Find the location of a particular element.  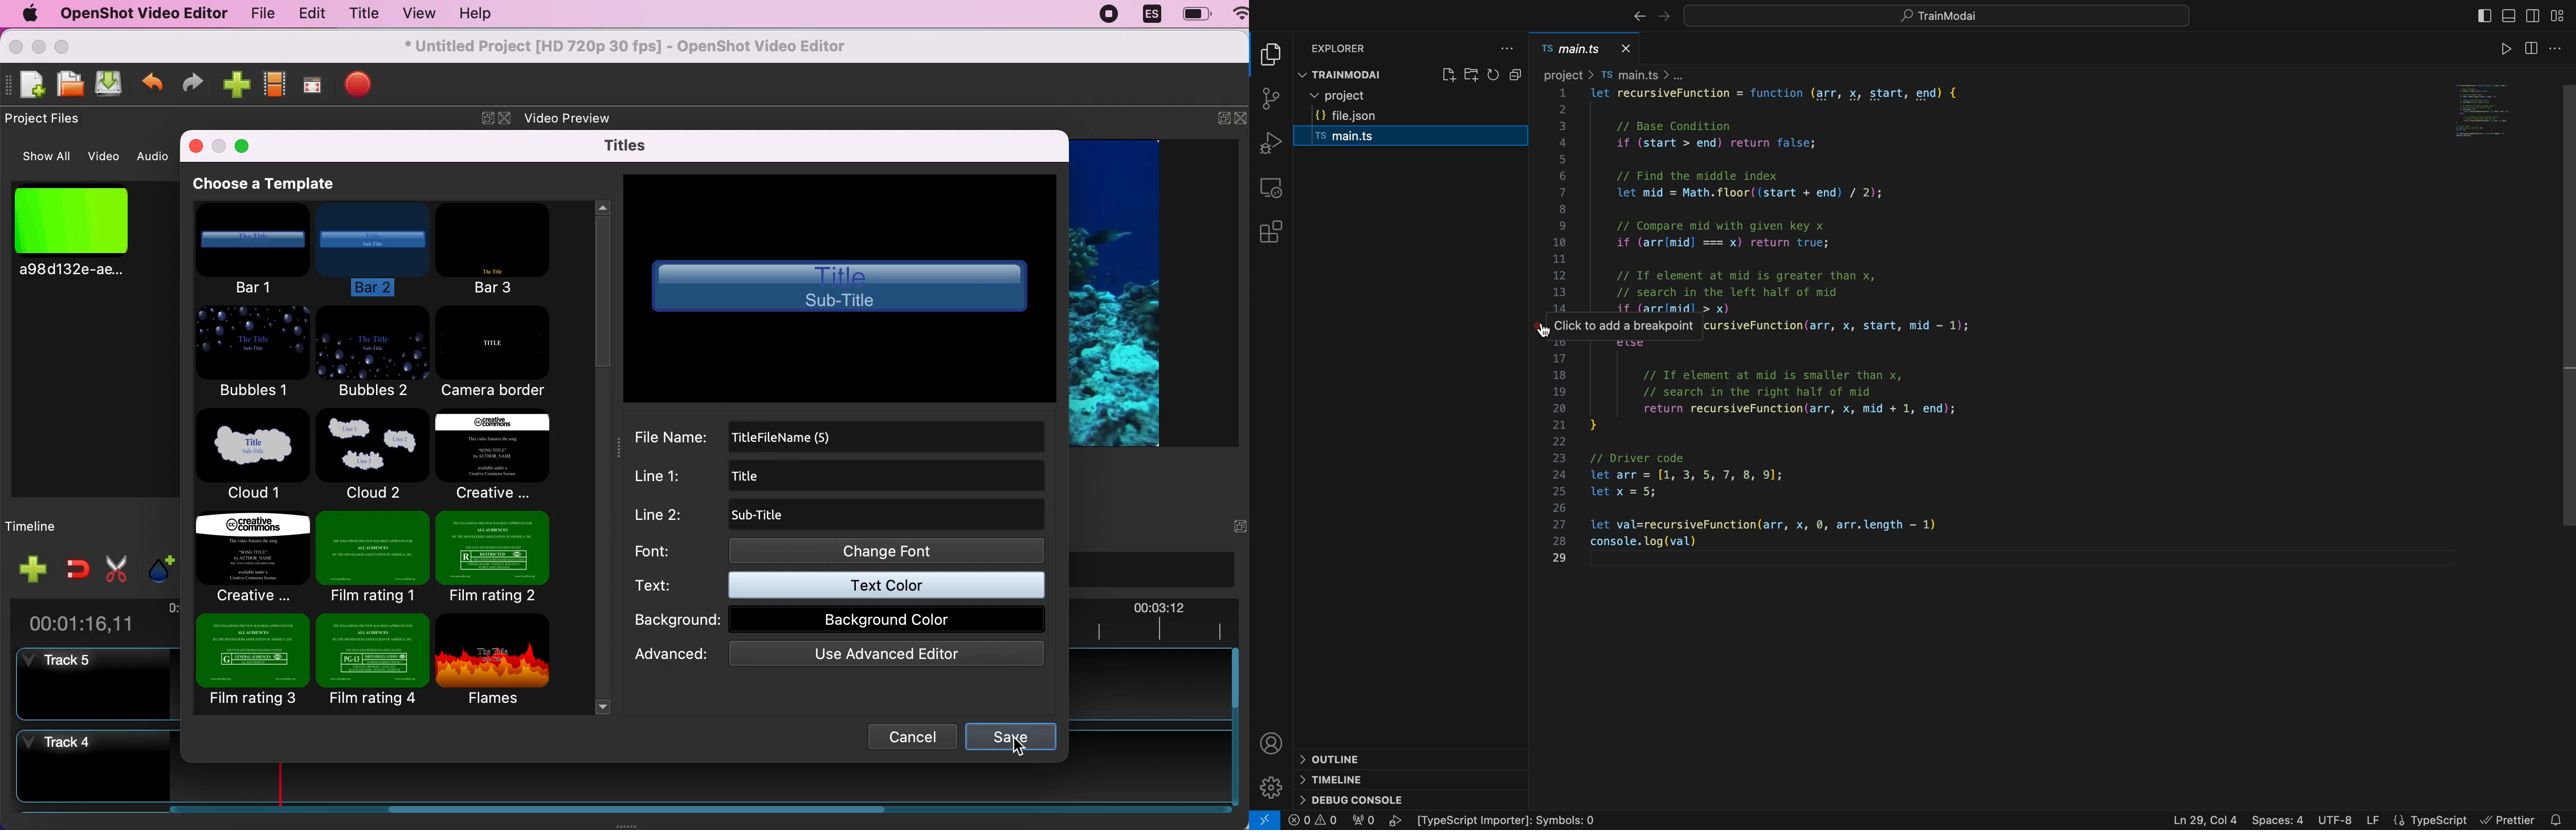

trainmodal is located at coordinates (1360, 75).